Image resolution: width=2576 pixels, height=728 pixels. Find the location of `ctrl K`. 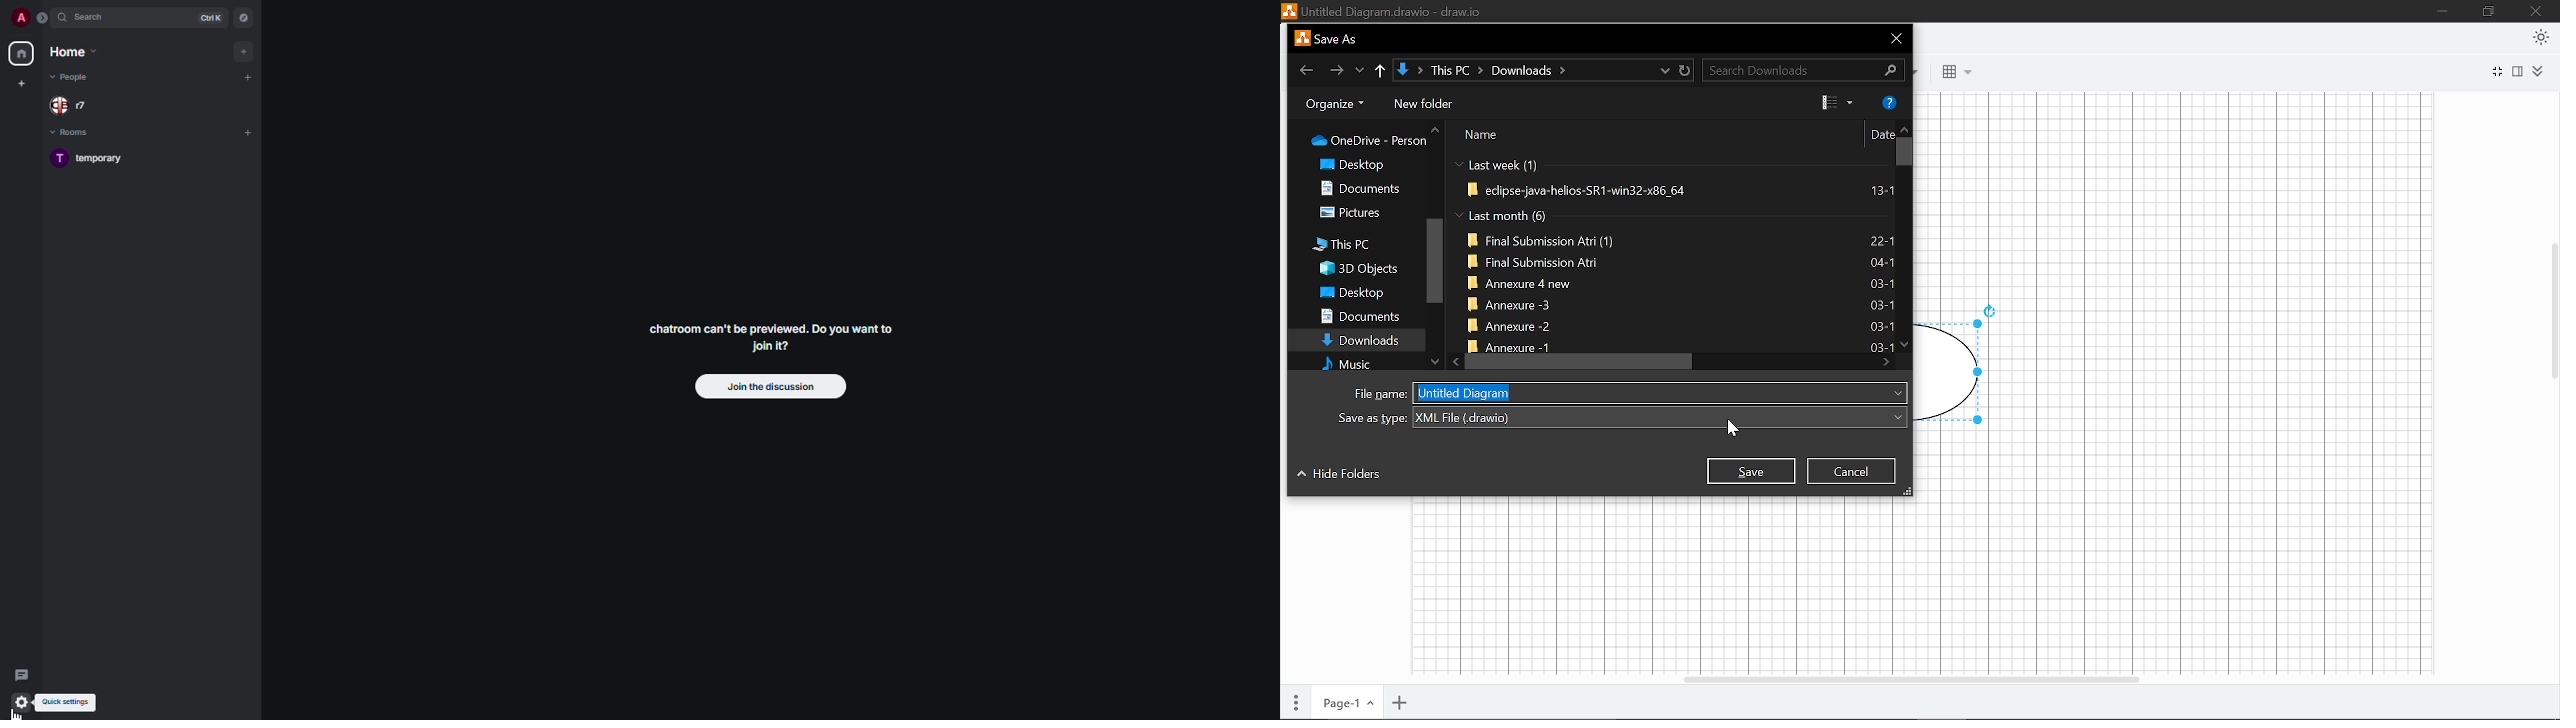

ctrl K is located at coordinates (211, 18).